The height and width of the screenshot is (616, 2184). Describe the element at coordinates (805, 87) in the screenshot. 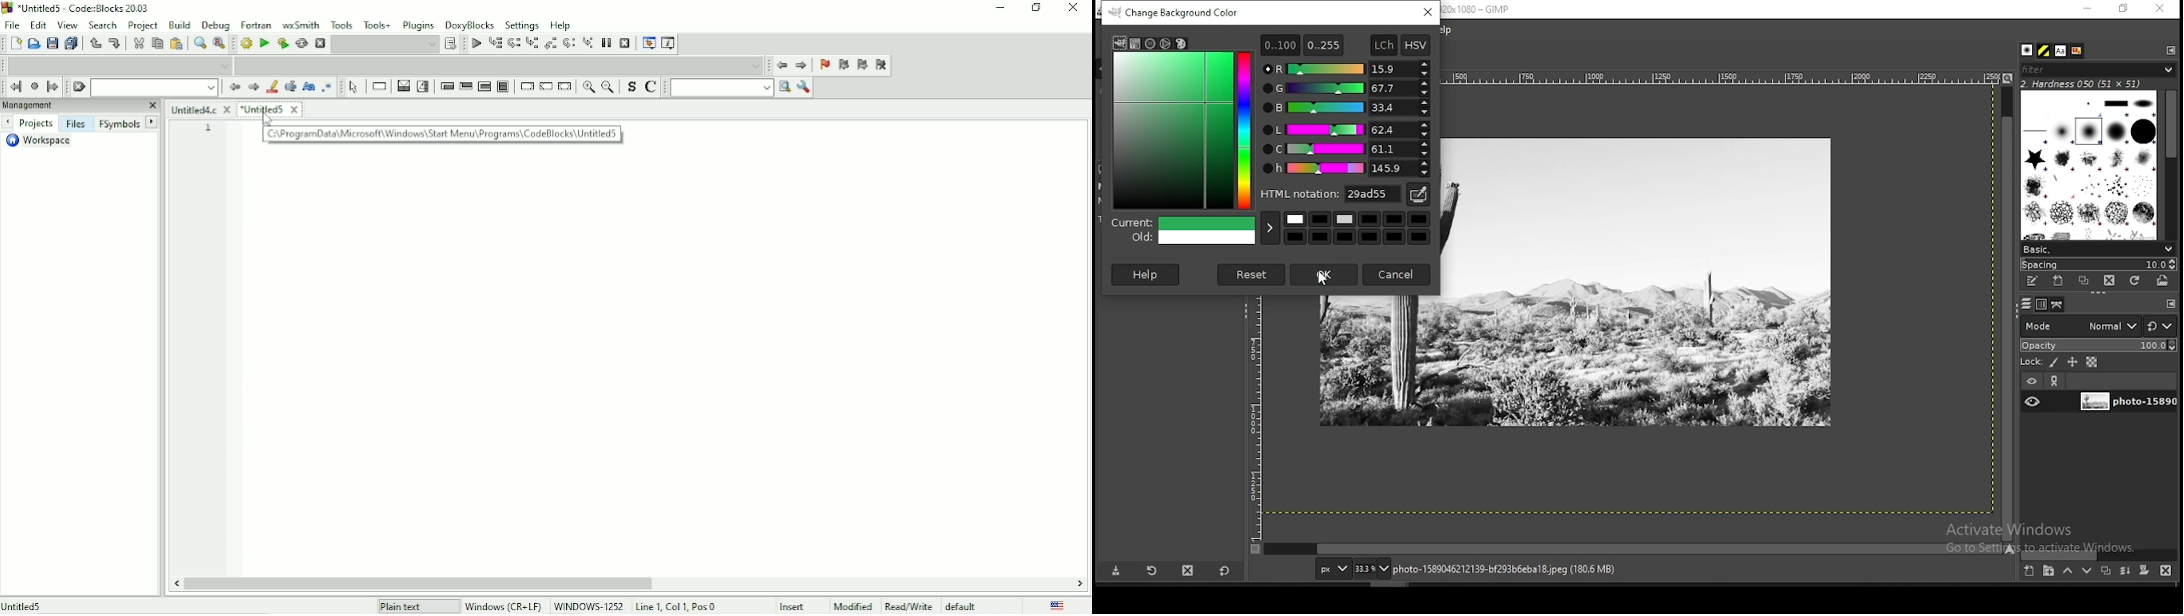

I see `Show options window` at that location.